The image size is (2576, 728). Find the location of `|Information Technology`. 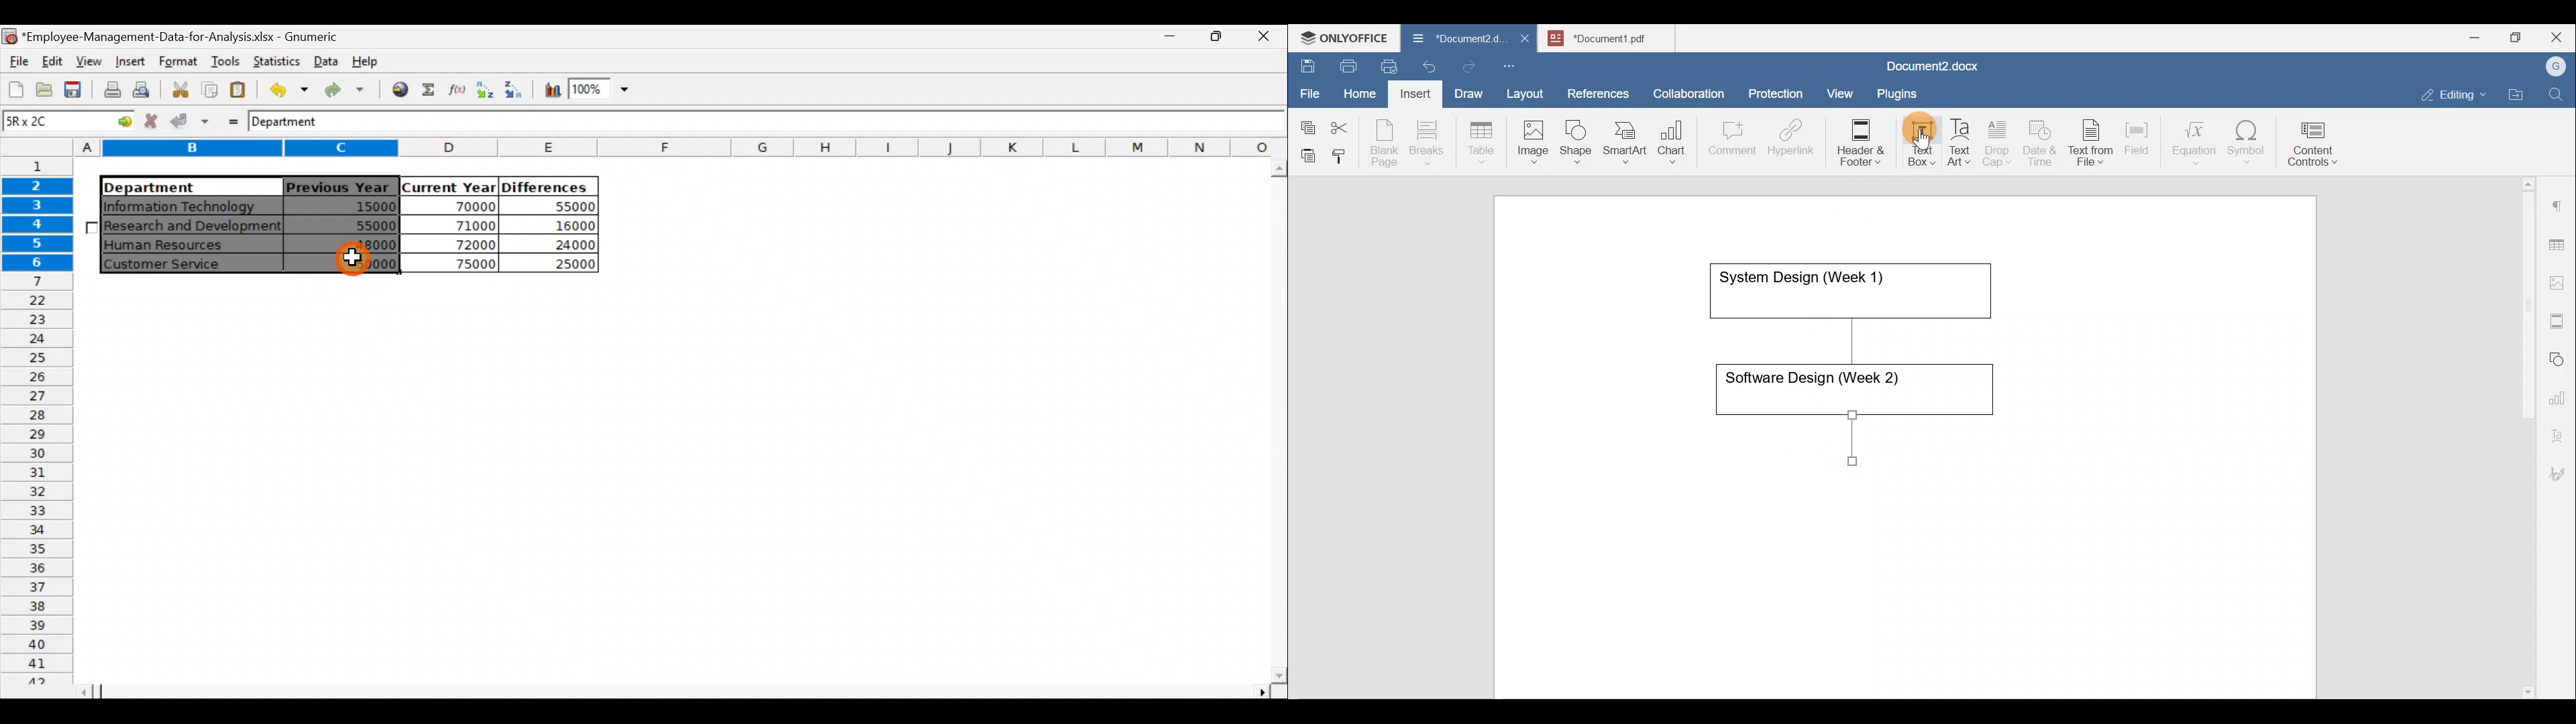

|Information Technology is located at coordinates (190, 206).